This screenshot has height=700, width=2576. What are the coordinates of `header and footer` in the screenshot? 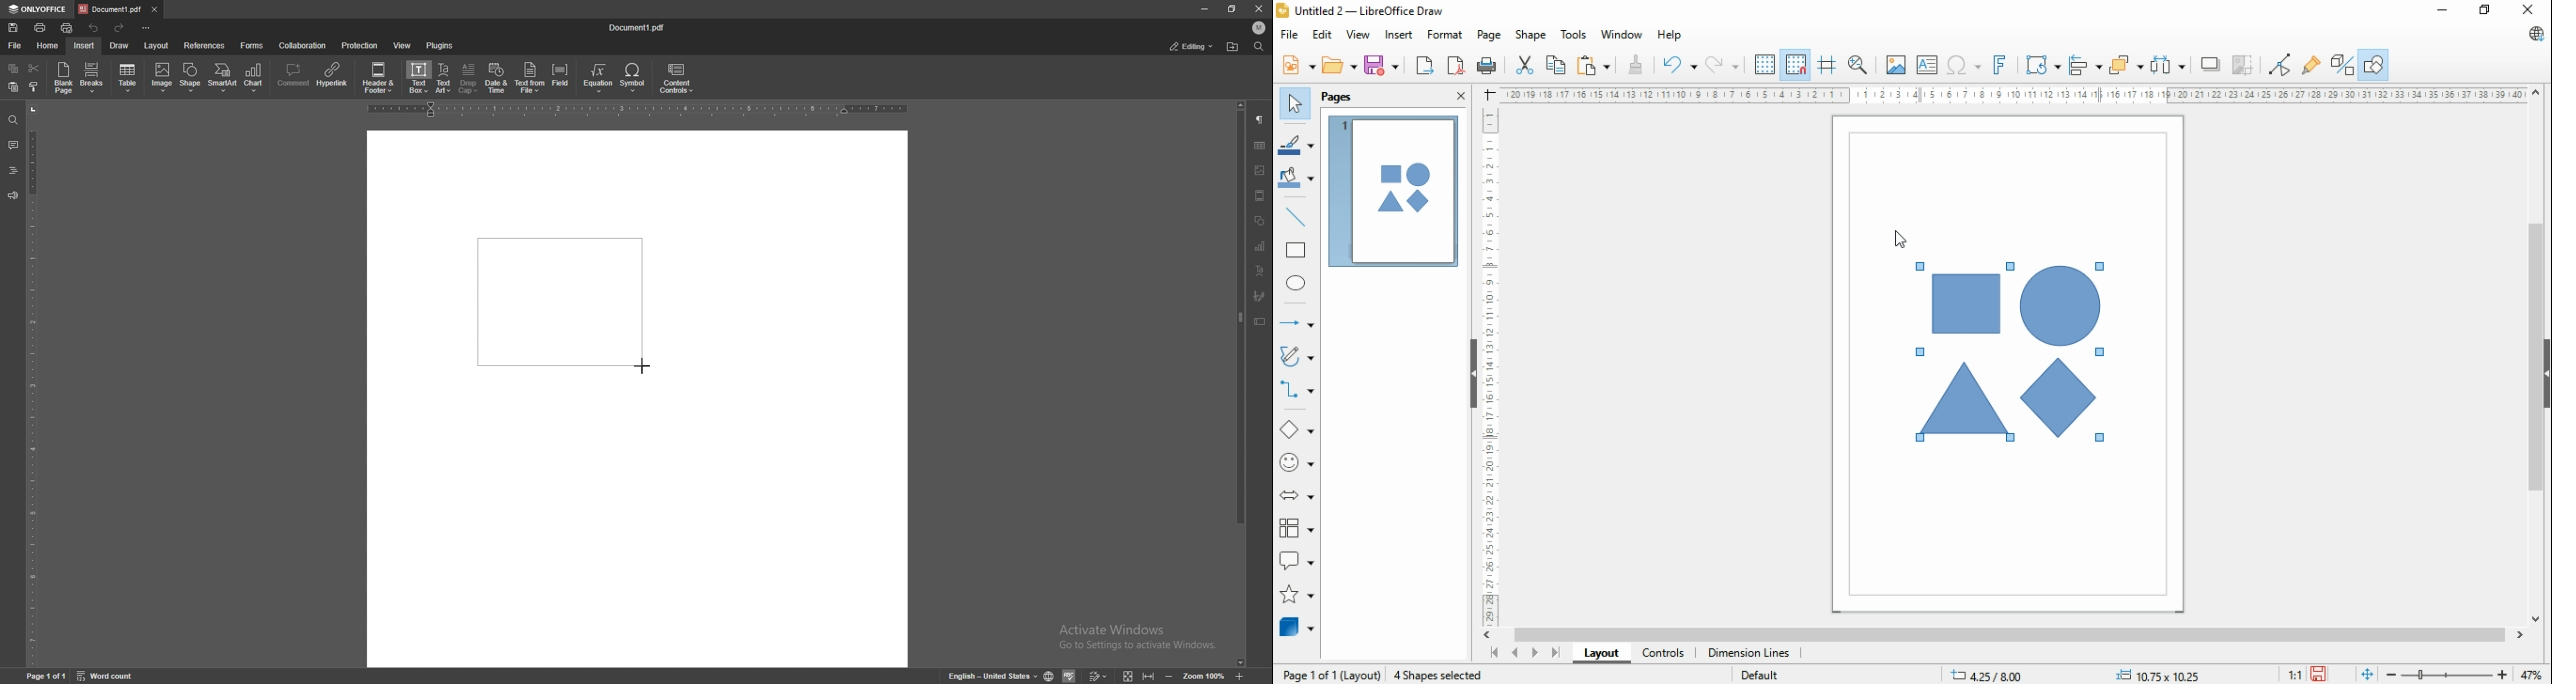 It's located at (381, 77).